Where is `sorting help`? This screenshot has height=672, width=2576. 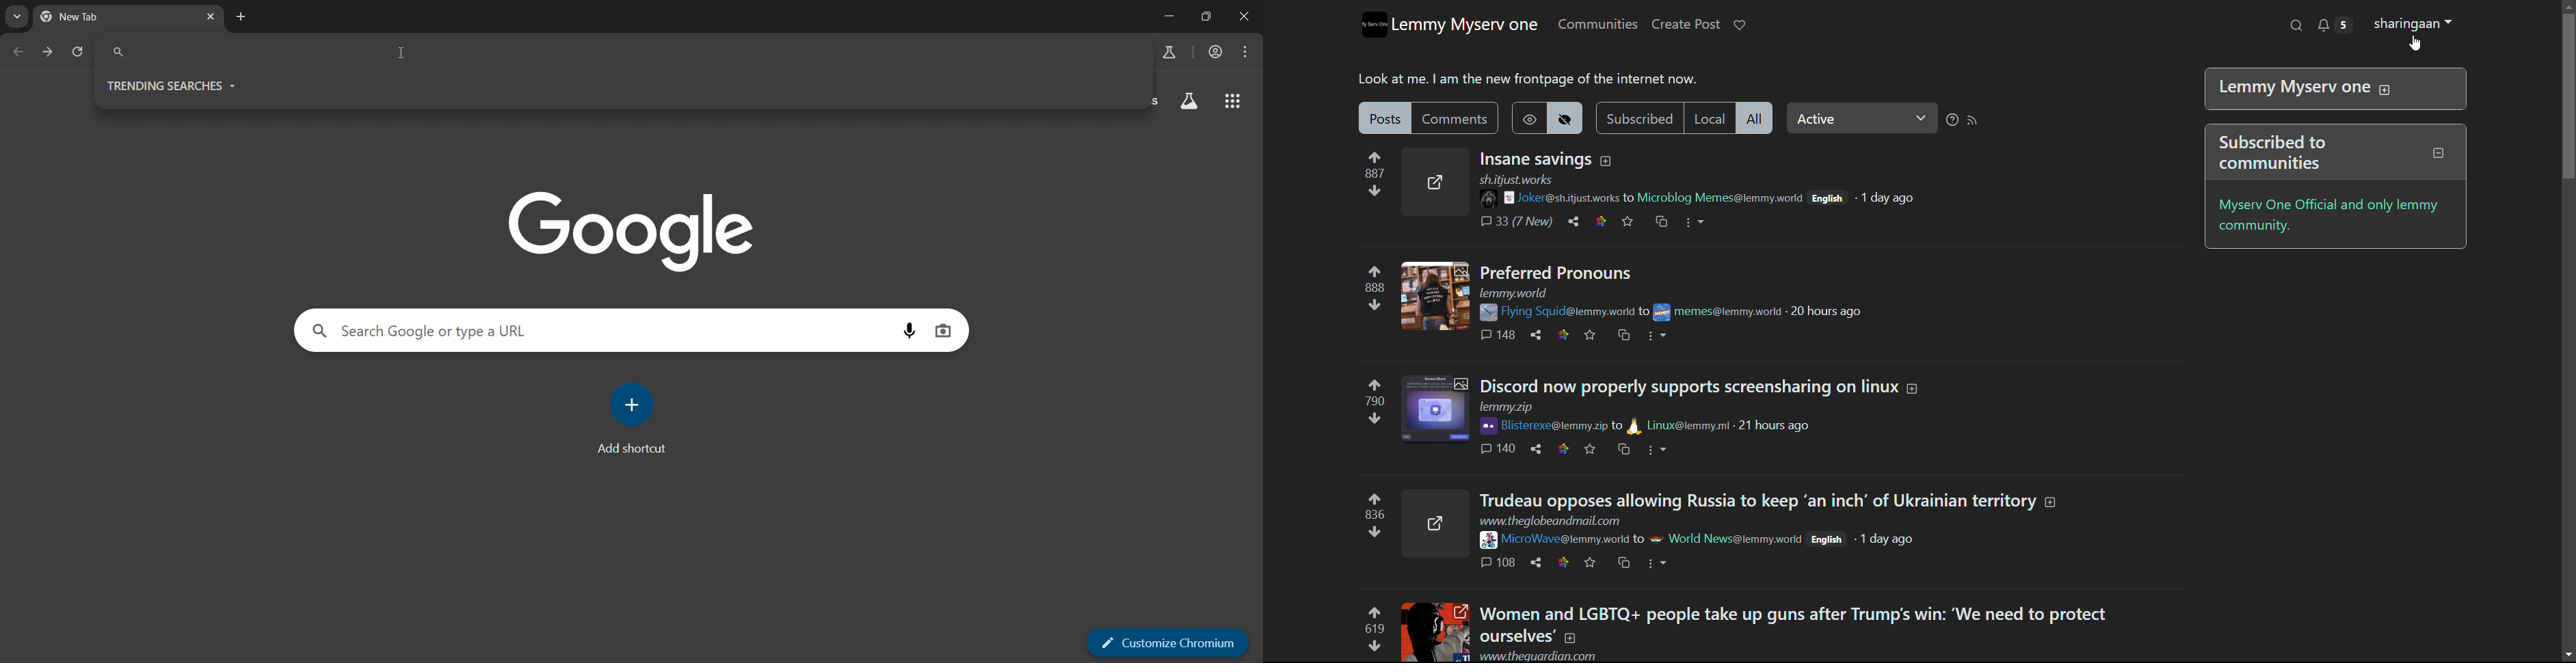 sorting help is located at coordinates (1952, 119).